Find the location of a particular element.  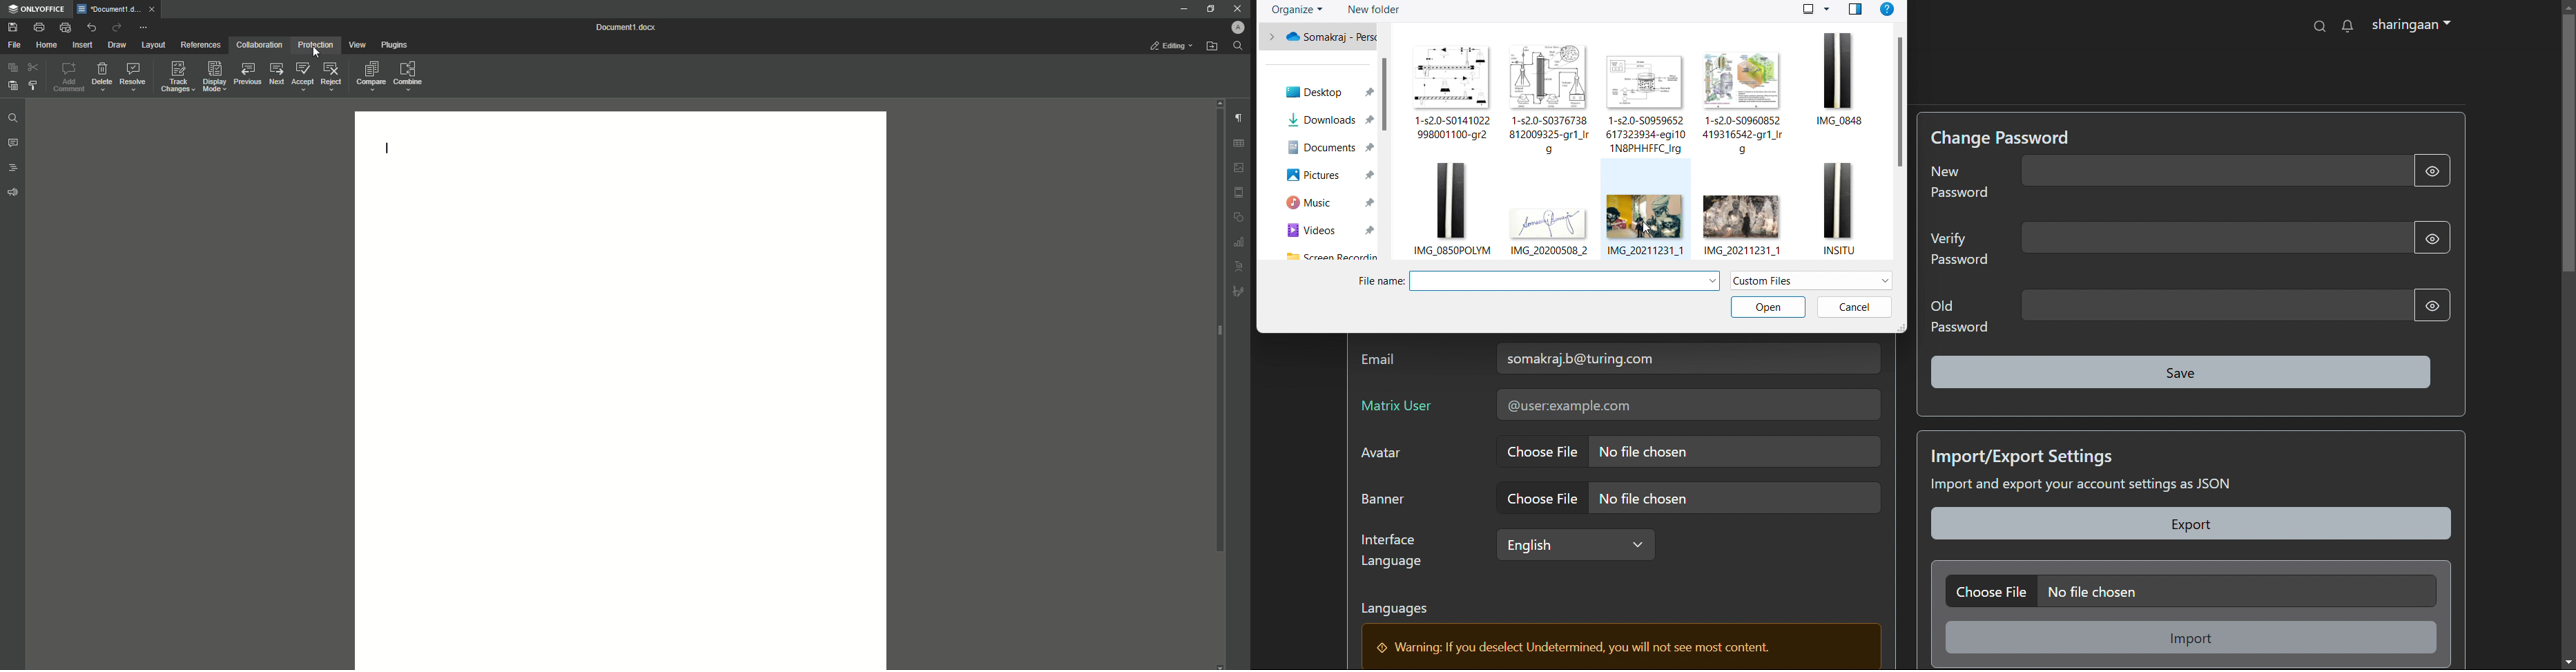

file name is located at coordinates (1537, 281).